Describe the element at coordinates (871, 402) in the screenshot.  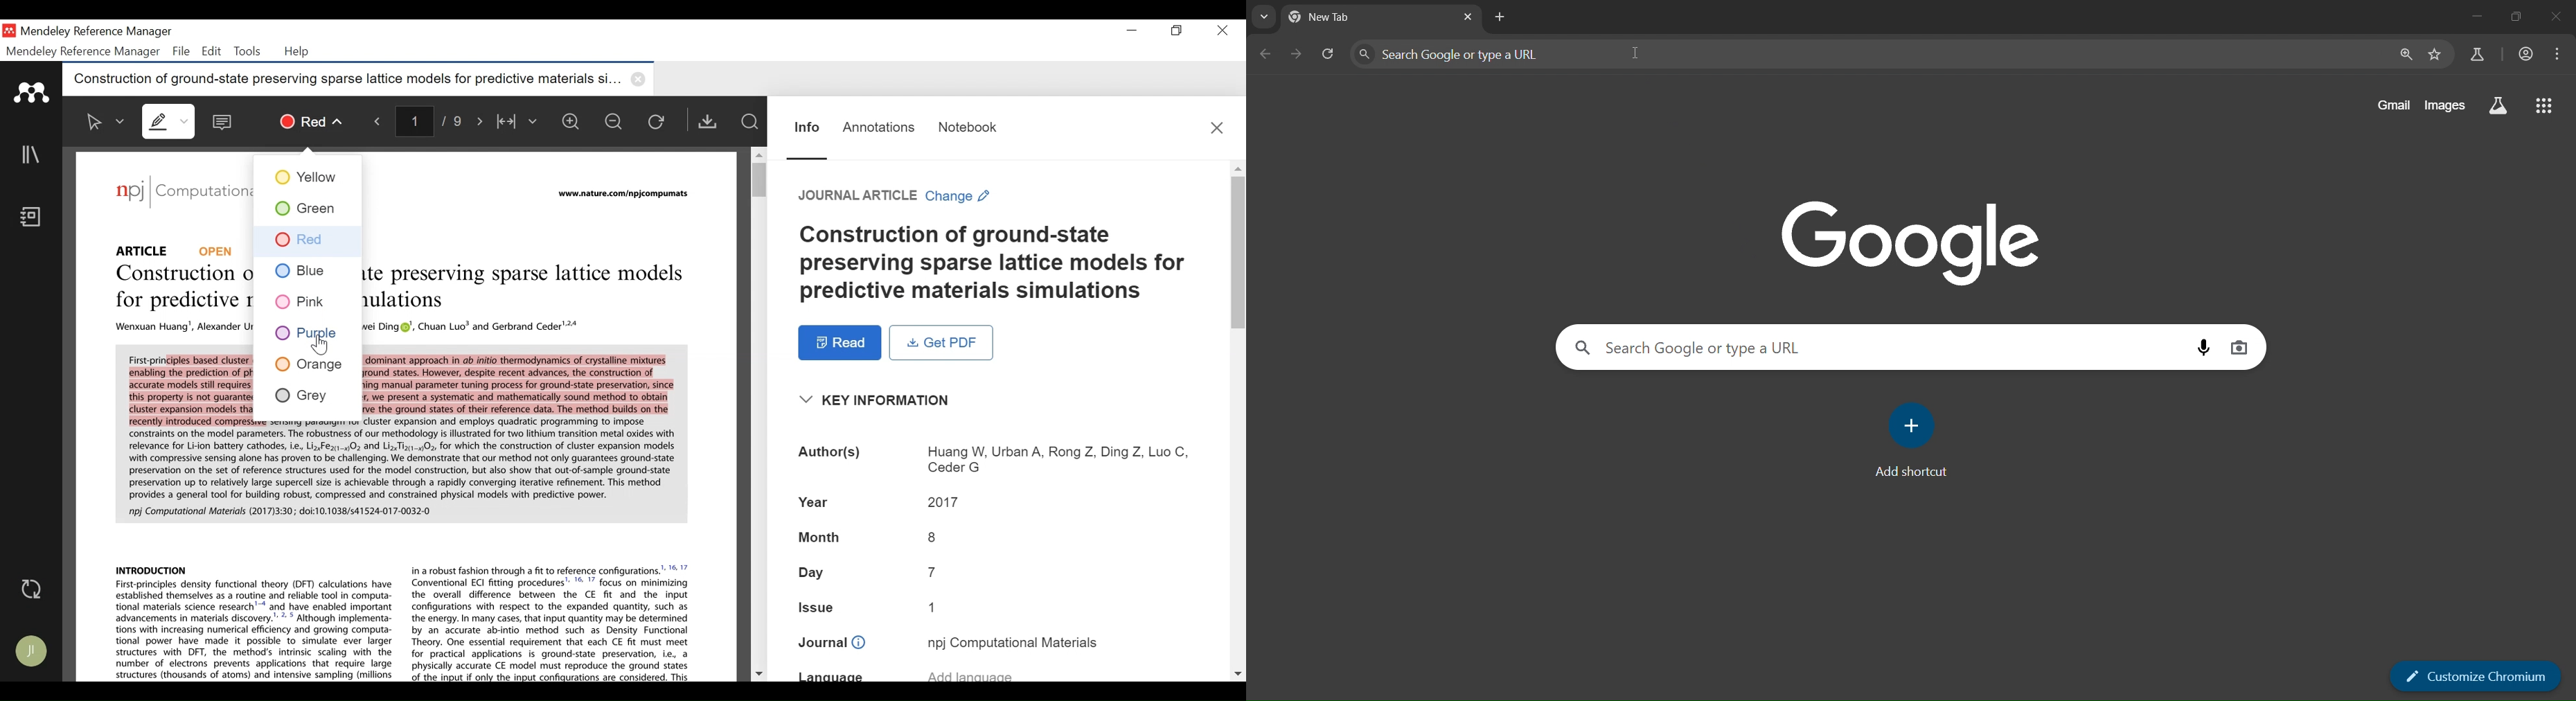
I see `Key Information` at that location.